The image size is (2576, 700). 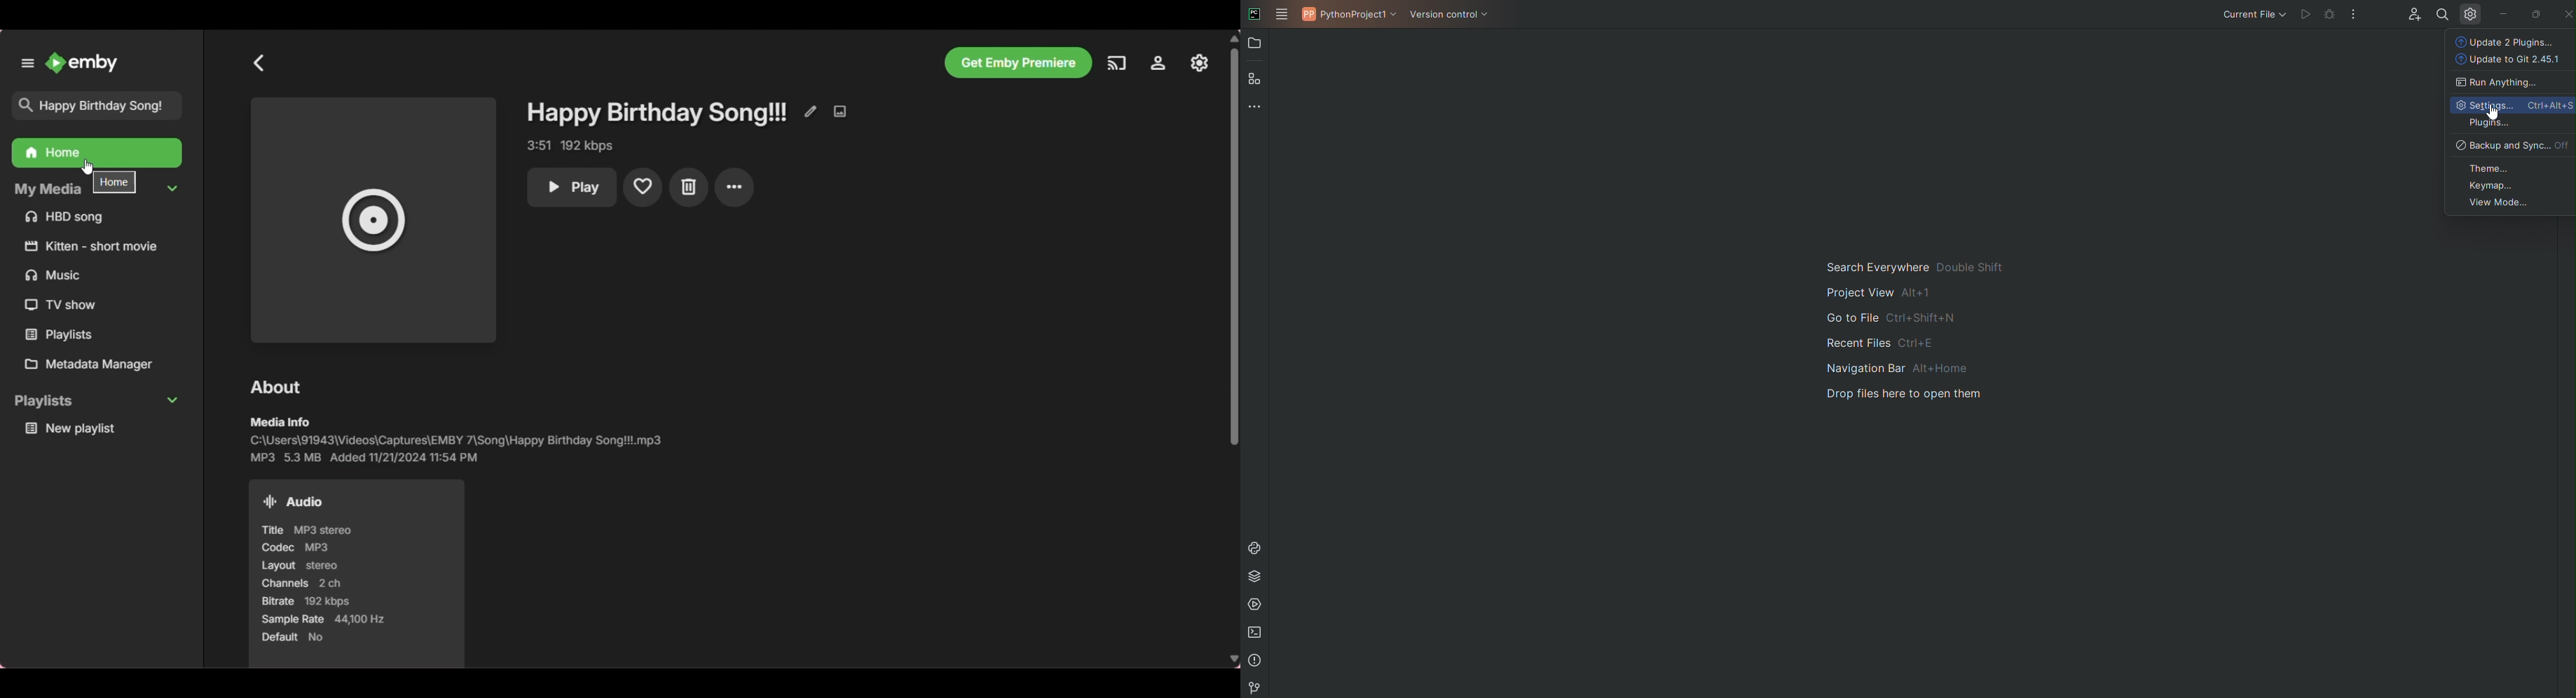 What do you see at coordinates (2469, 15) in the screenshot?
I see `Settings` at bounding box center [2469, 15].